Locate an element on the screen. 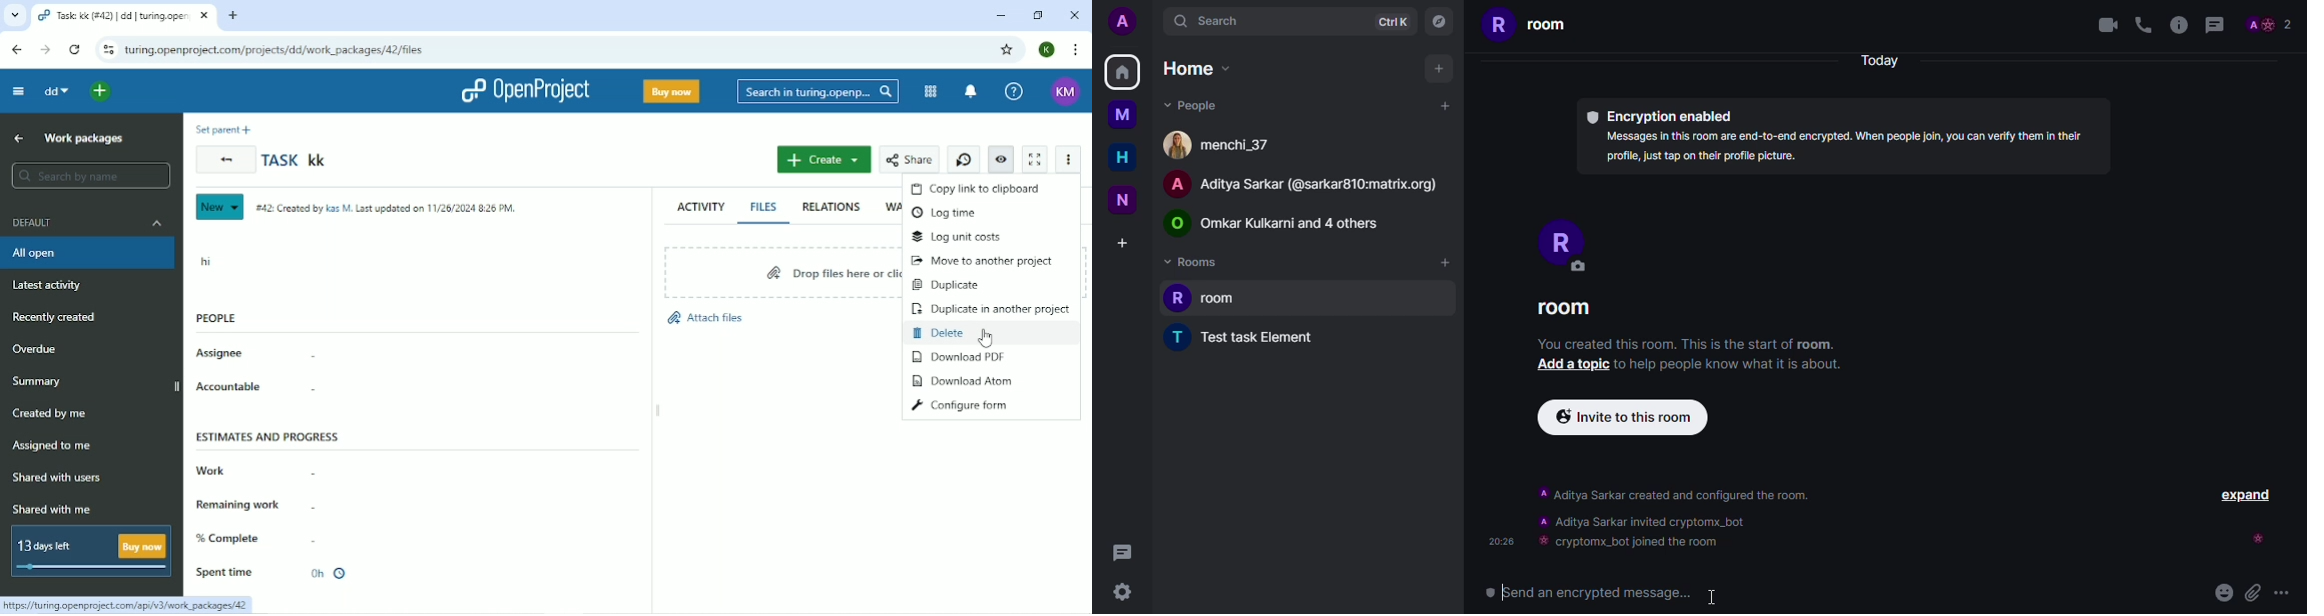  Delete is located at coordinates (937, 334).